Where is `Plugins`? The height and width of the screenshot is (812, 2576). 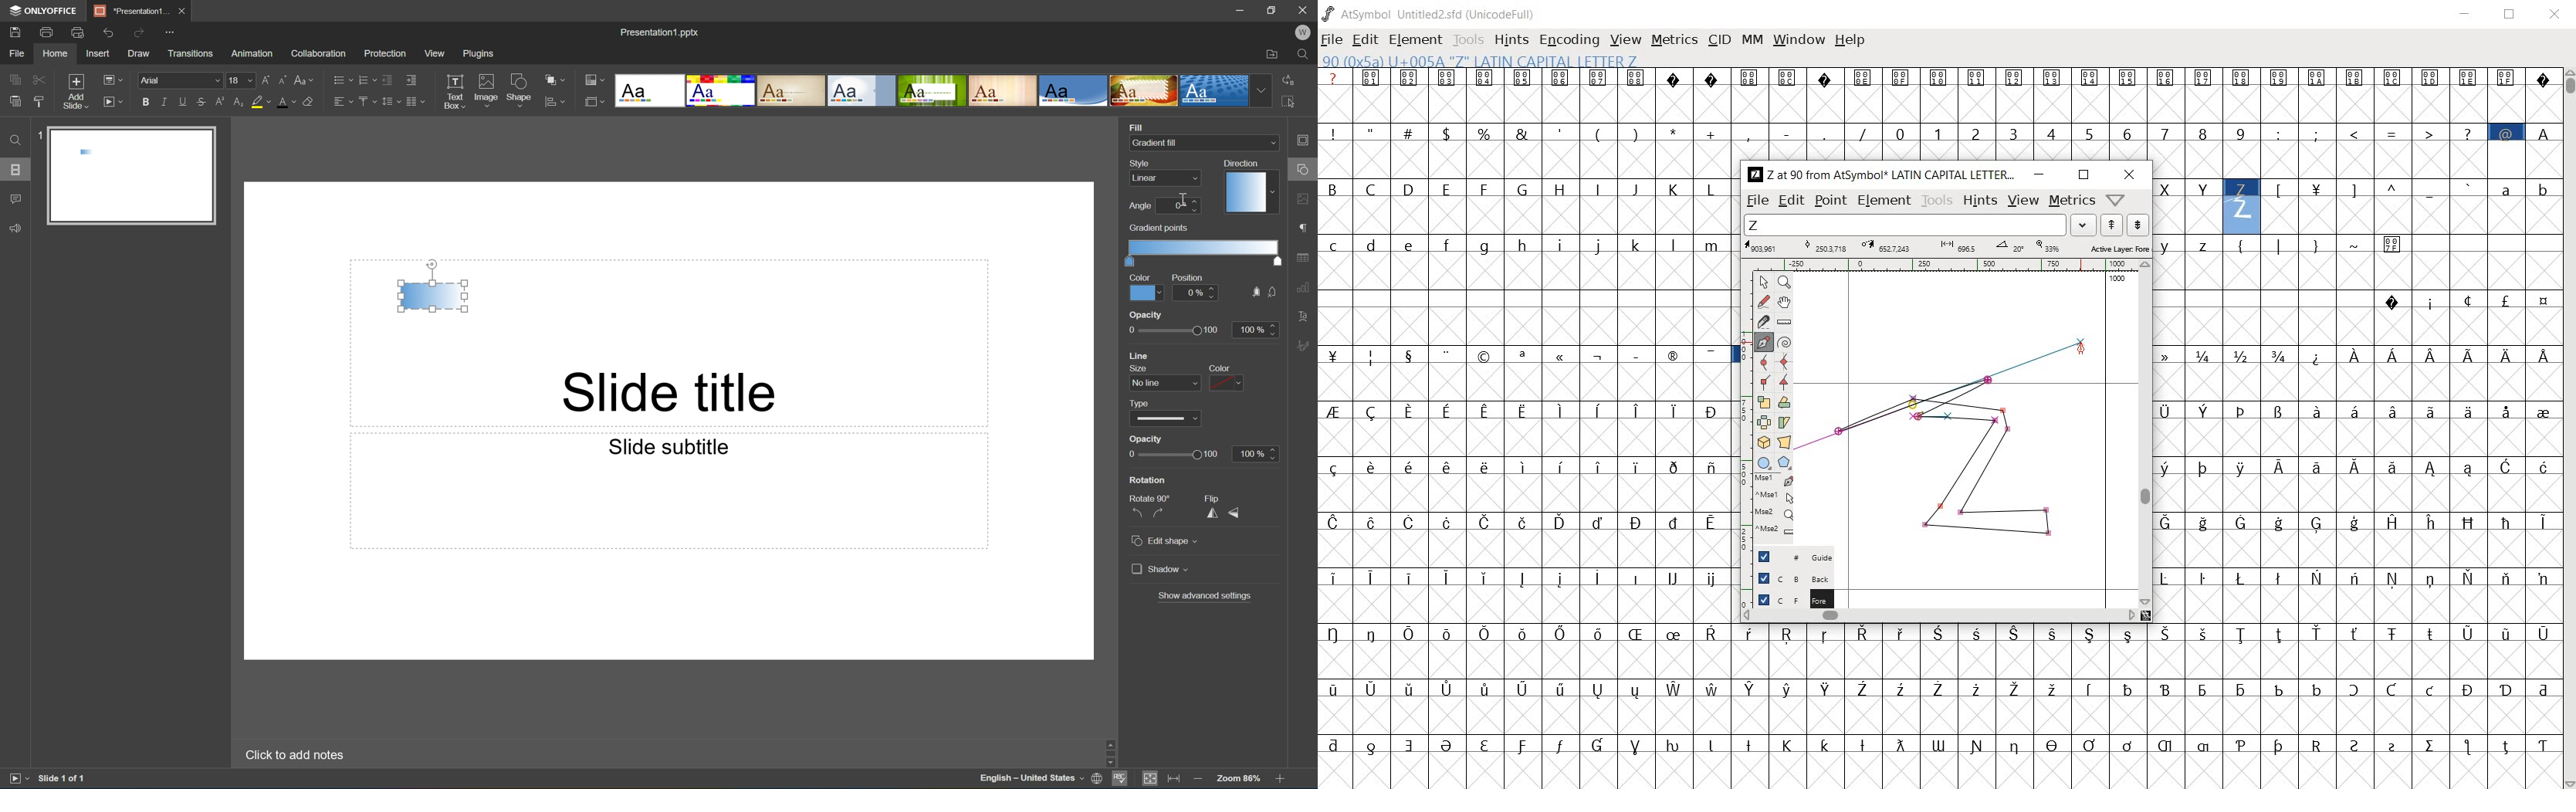
Plugins is located at coordinates (481, 53).